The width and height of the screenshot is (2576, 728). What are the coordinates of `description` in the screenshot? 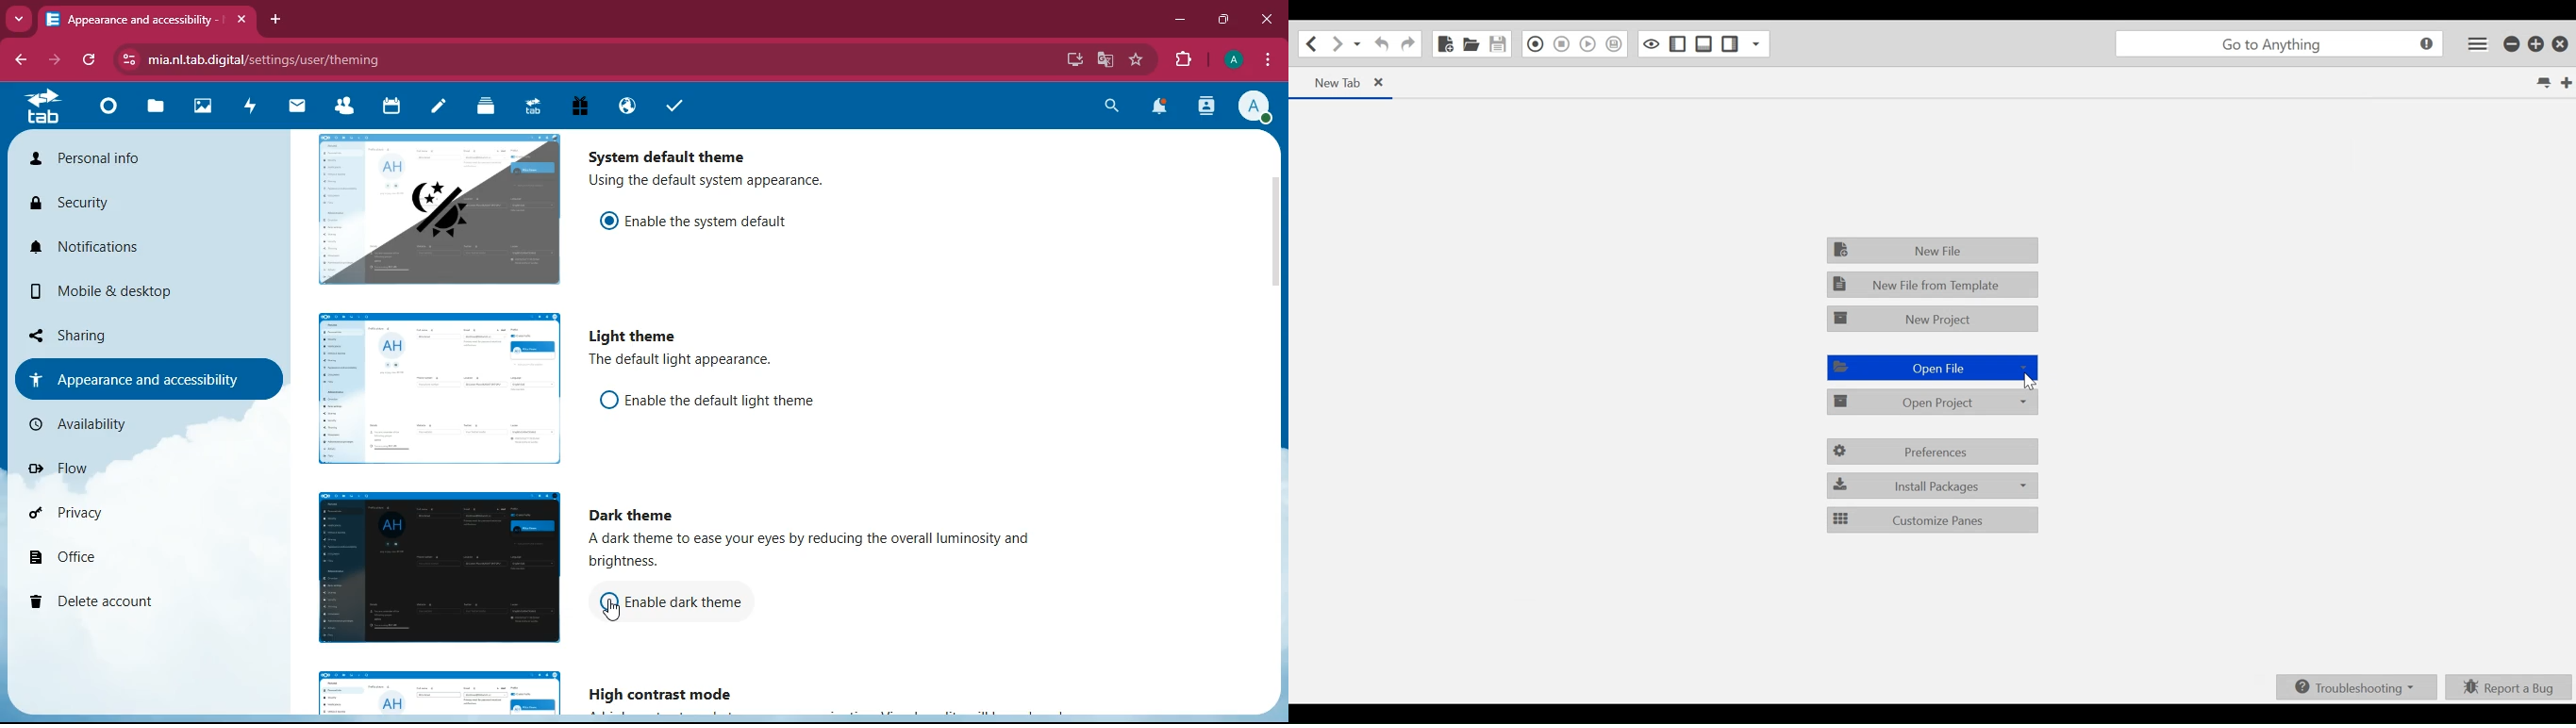 It's located at (712, 182).